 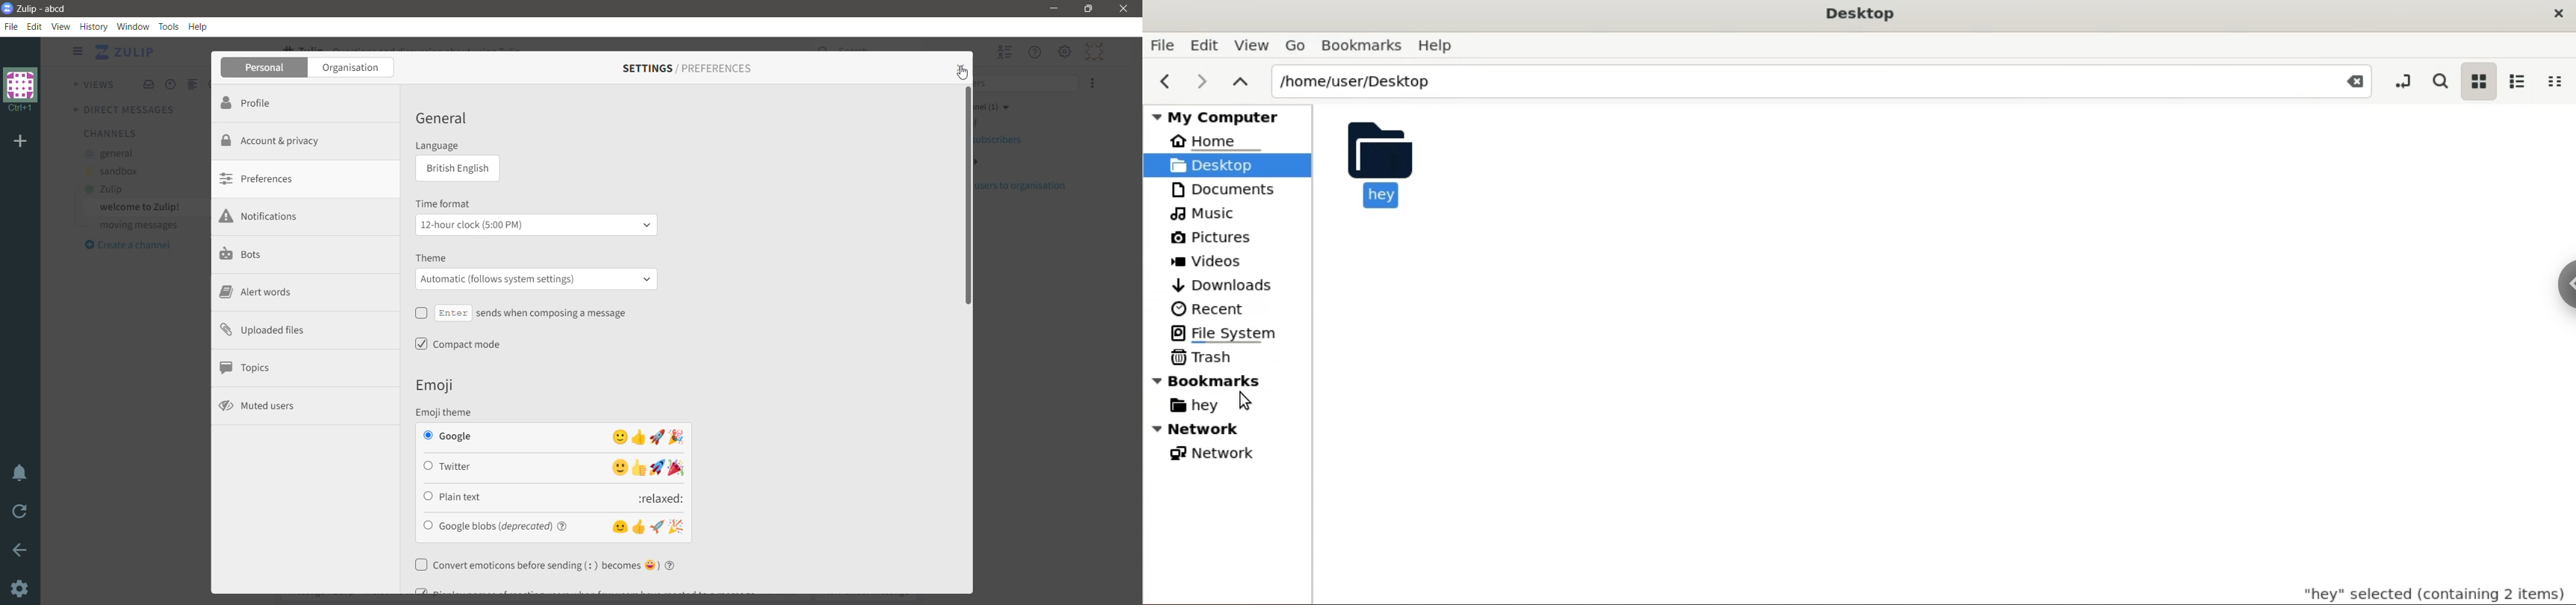 What do you see at coordinates (1793, 81) in the screenshot?
I see `/home/user/Desktop` at bounding box center [1793, 81].